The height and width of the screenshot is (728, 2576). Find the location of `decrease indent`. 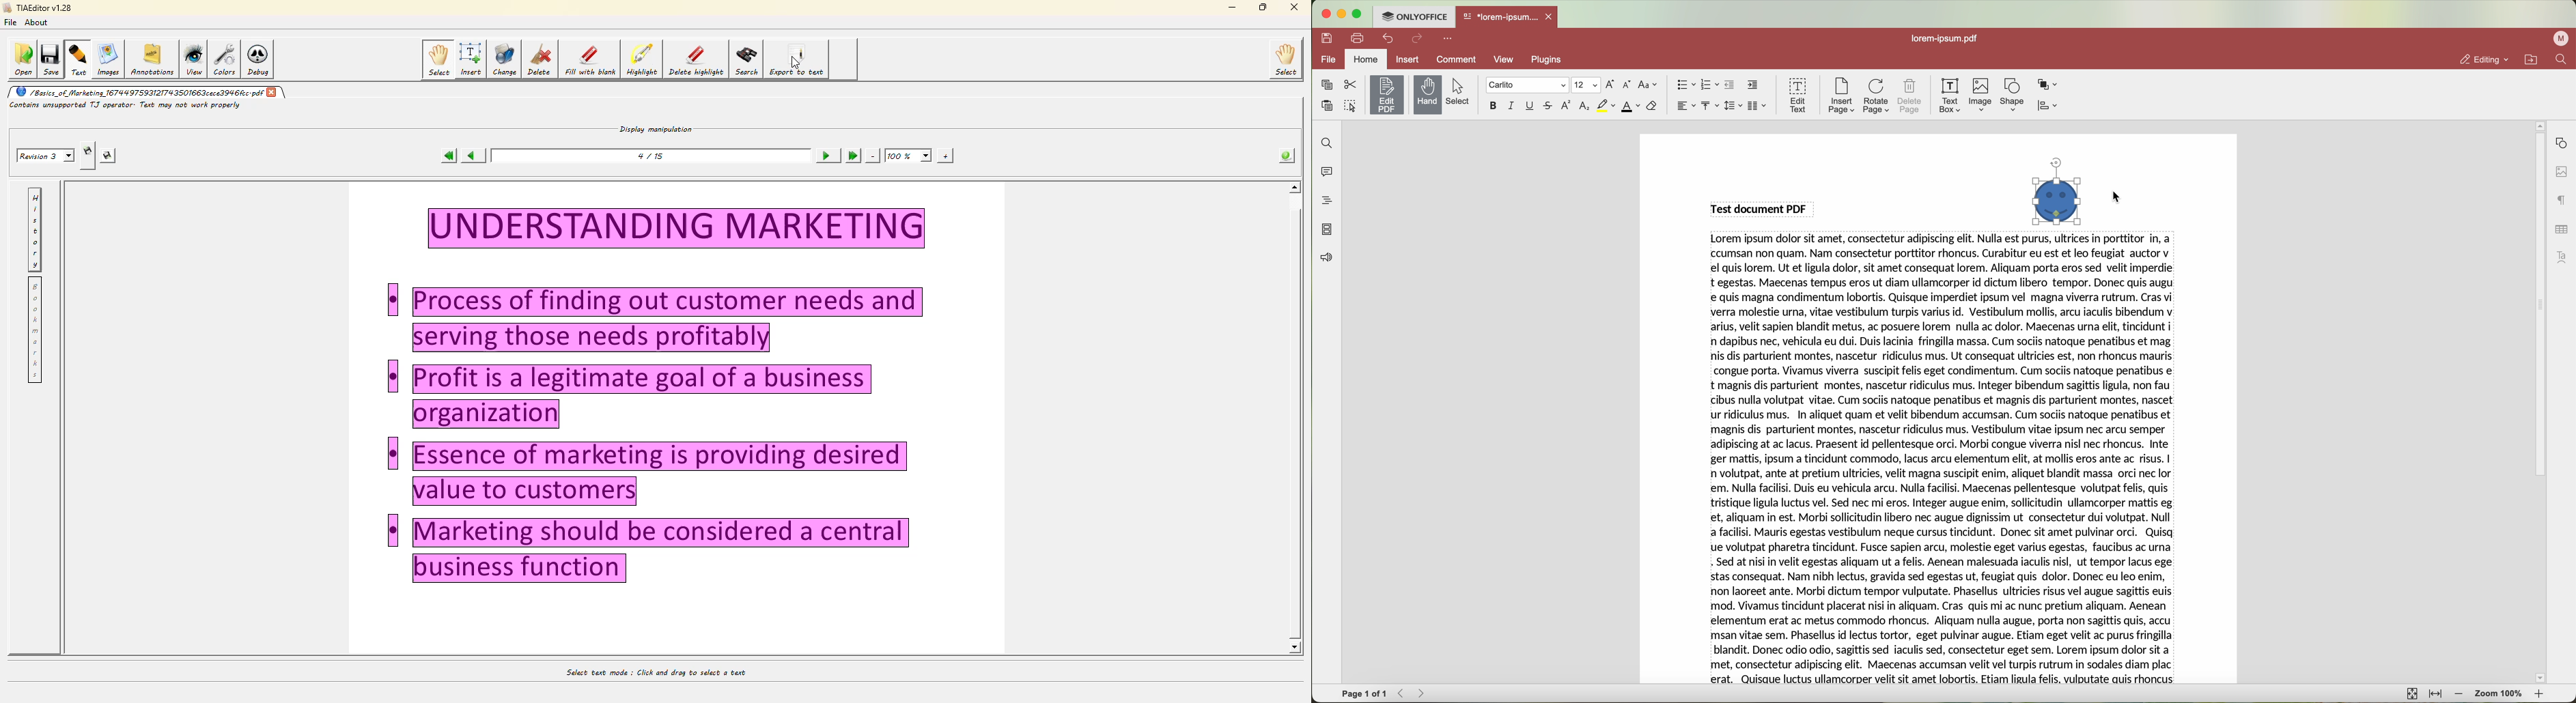

decrease indent is located at coordinates (1730, 85).